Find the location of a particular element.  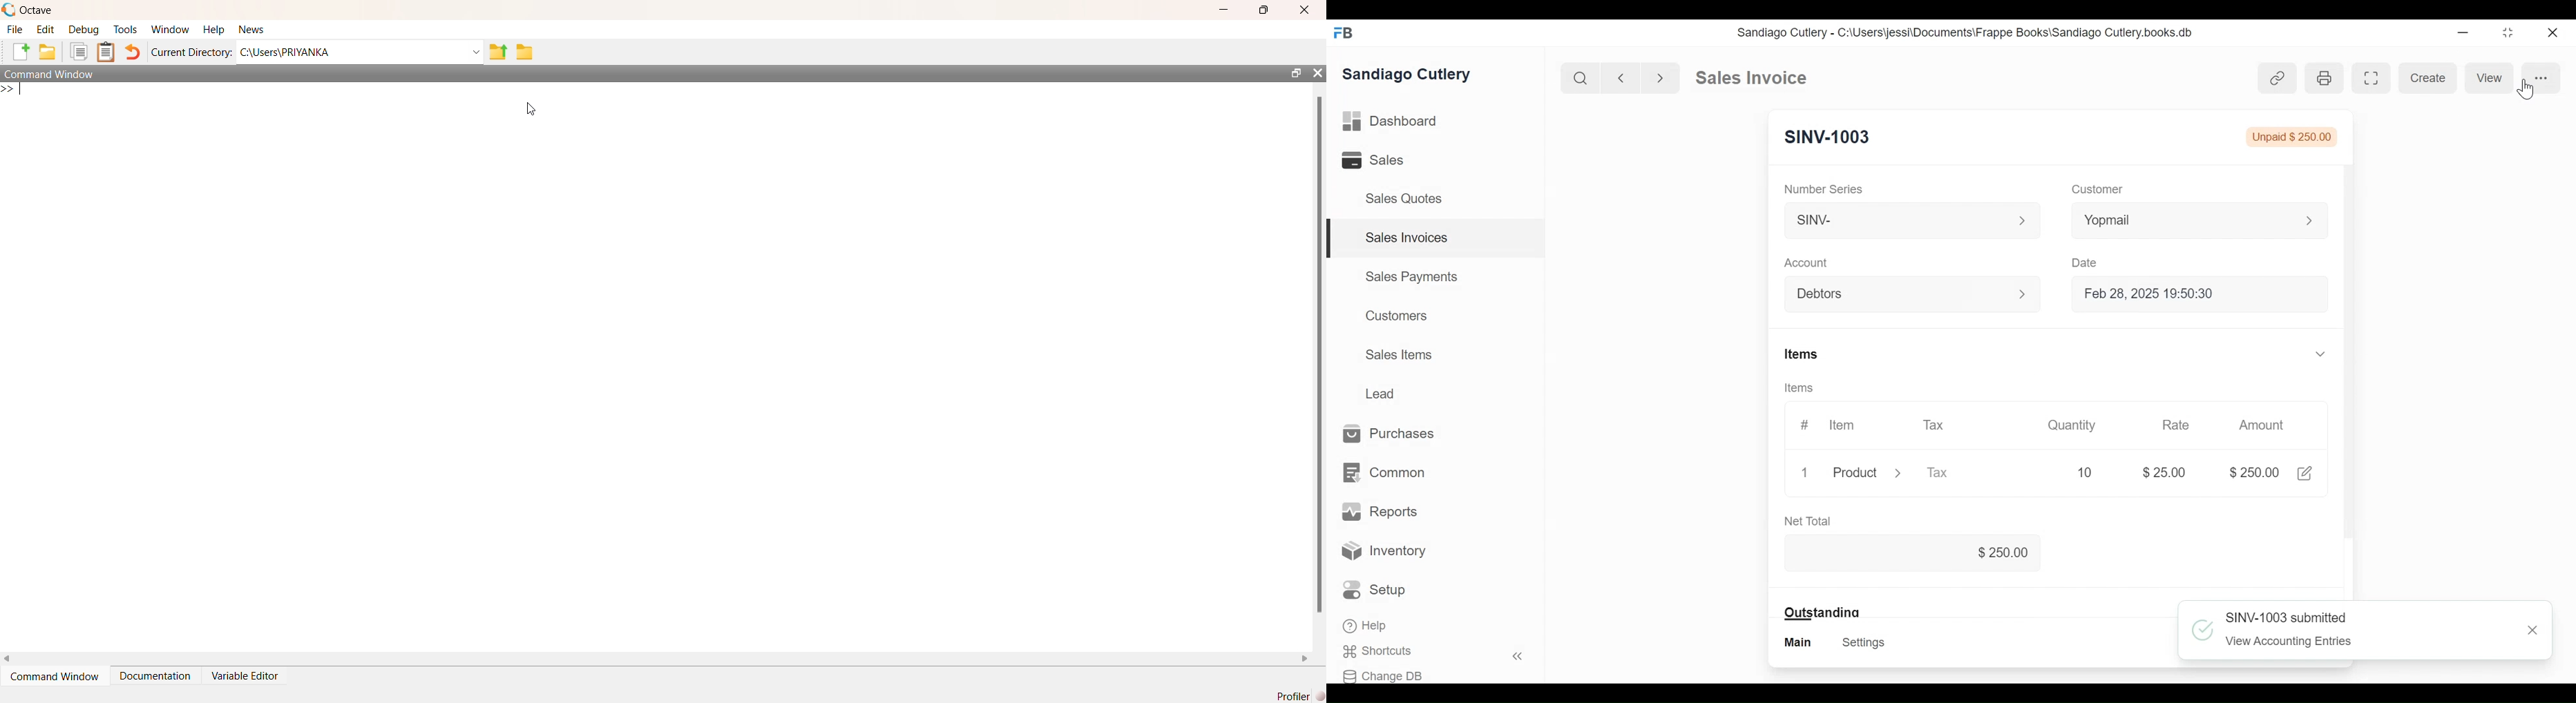

SINV-1003 is located at coordinates (1828, 137).